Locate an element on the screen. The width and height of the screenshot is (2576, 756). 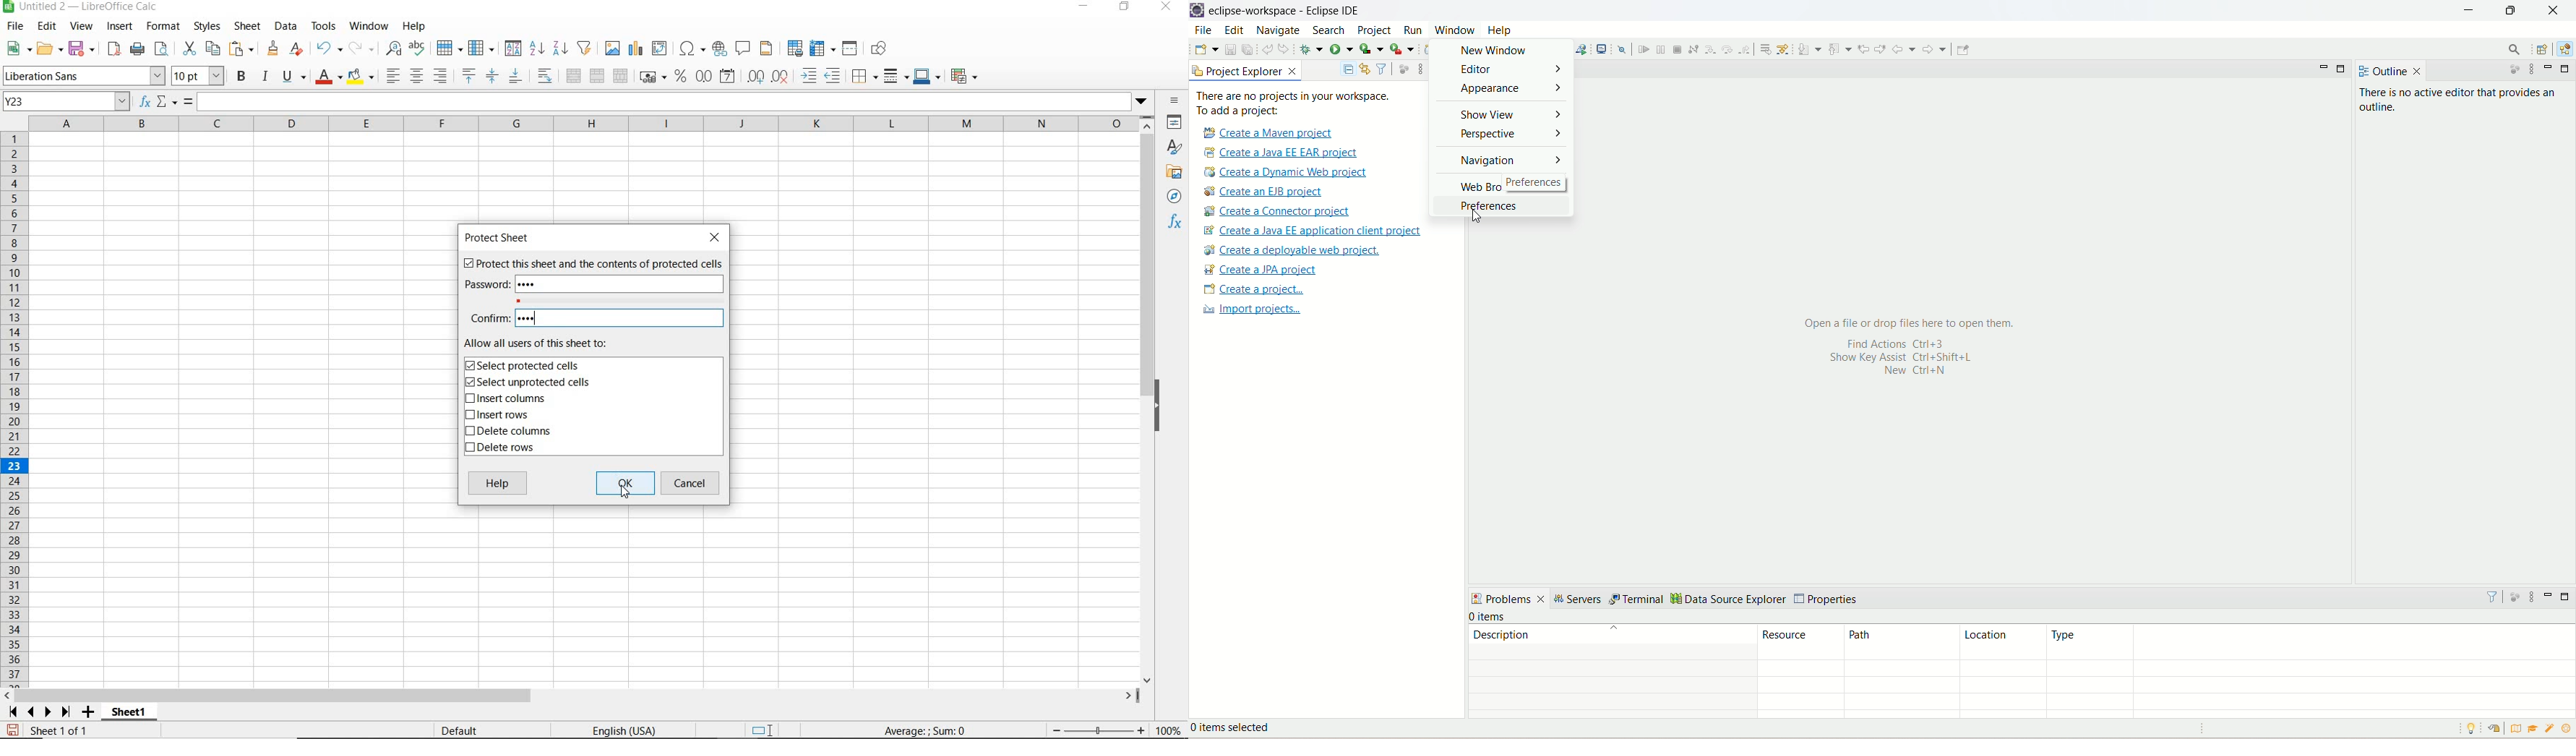
PASTE is located at coordinates (242, 49).